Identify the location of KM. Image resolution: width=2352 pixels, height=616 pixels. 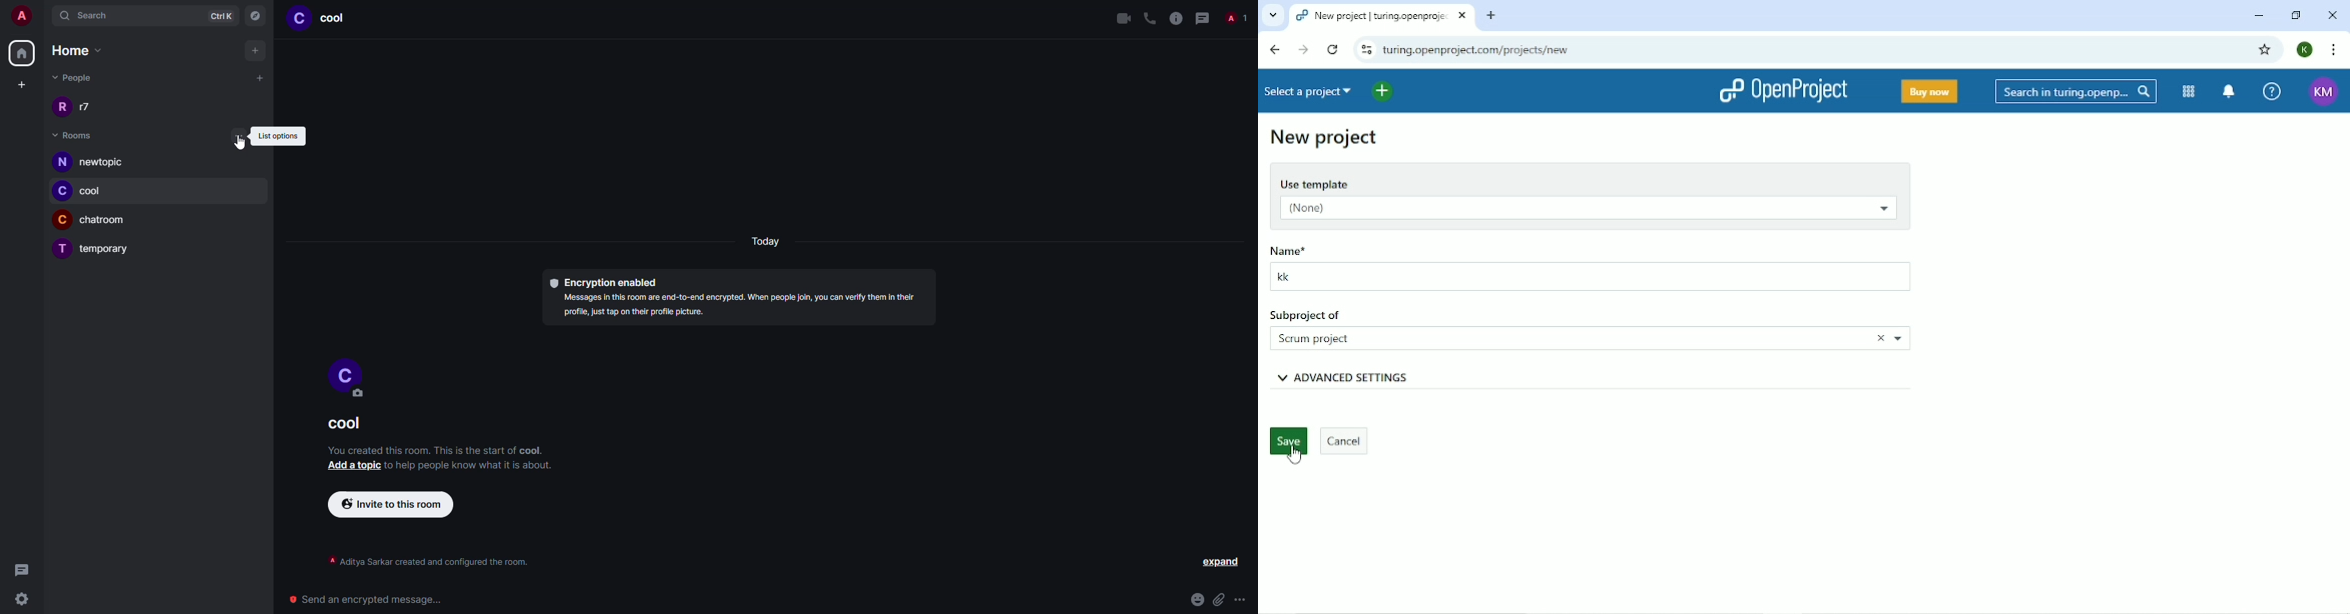
(2324, 92).